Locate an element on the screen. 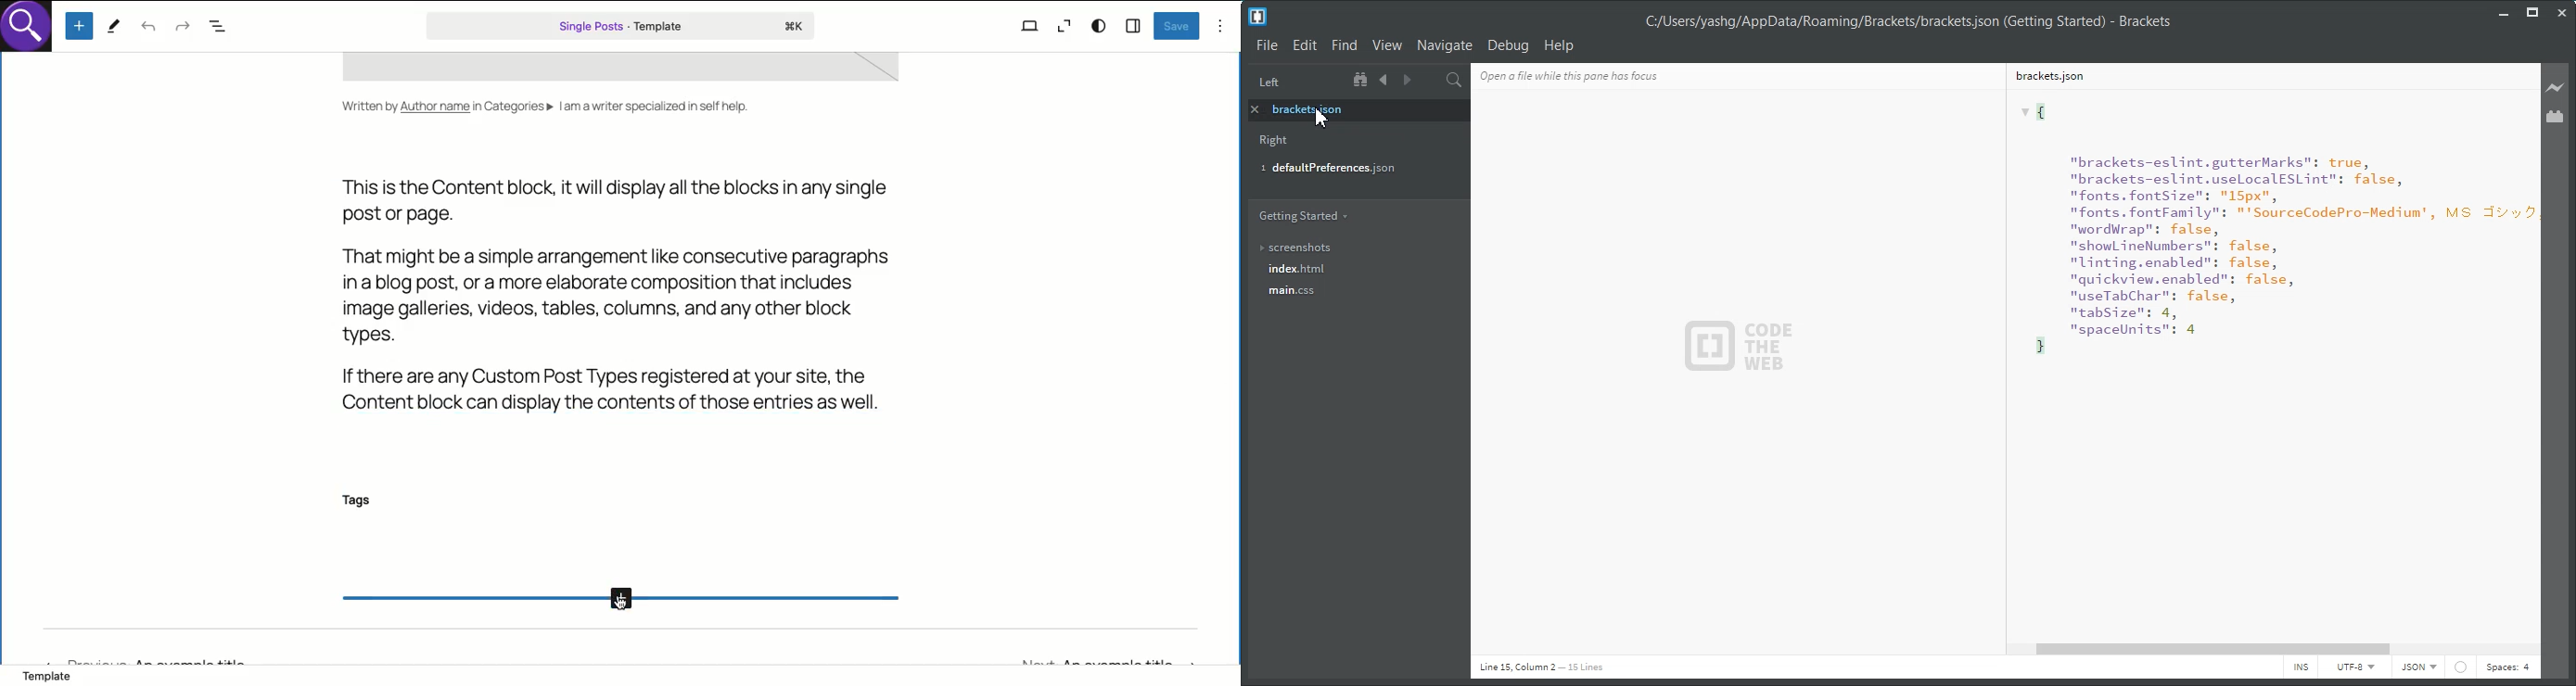  Navigate Forward is located at coordinates (1405, 81).